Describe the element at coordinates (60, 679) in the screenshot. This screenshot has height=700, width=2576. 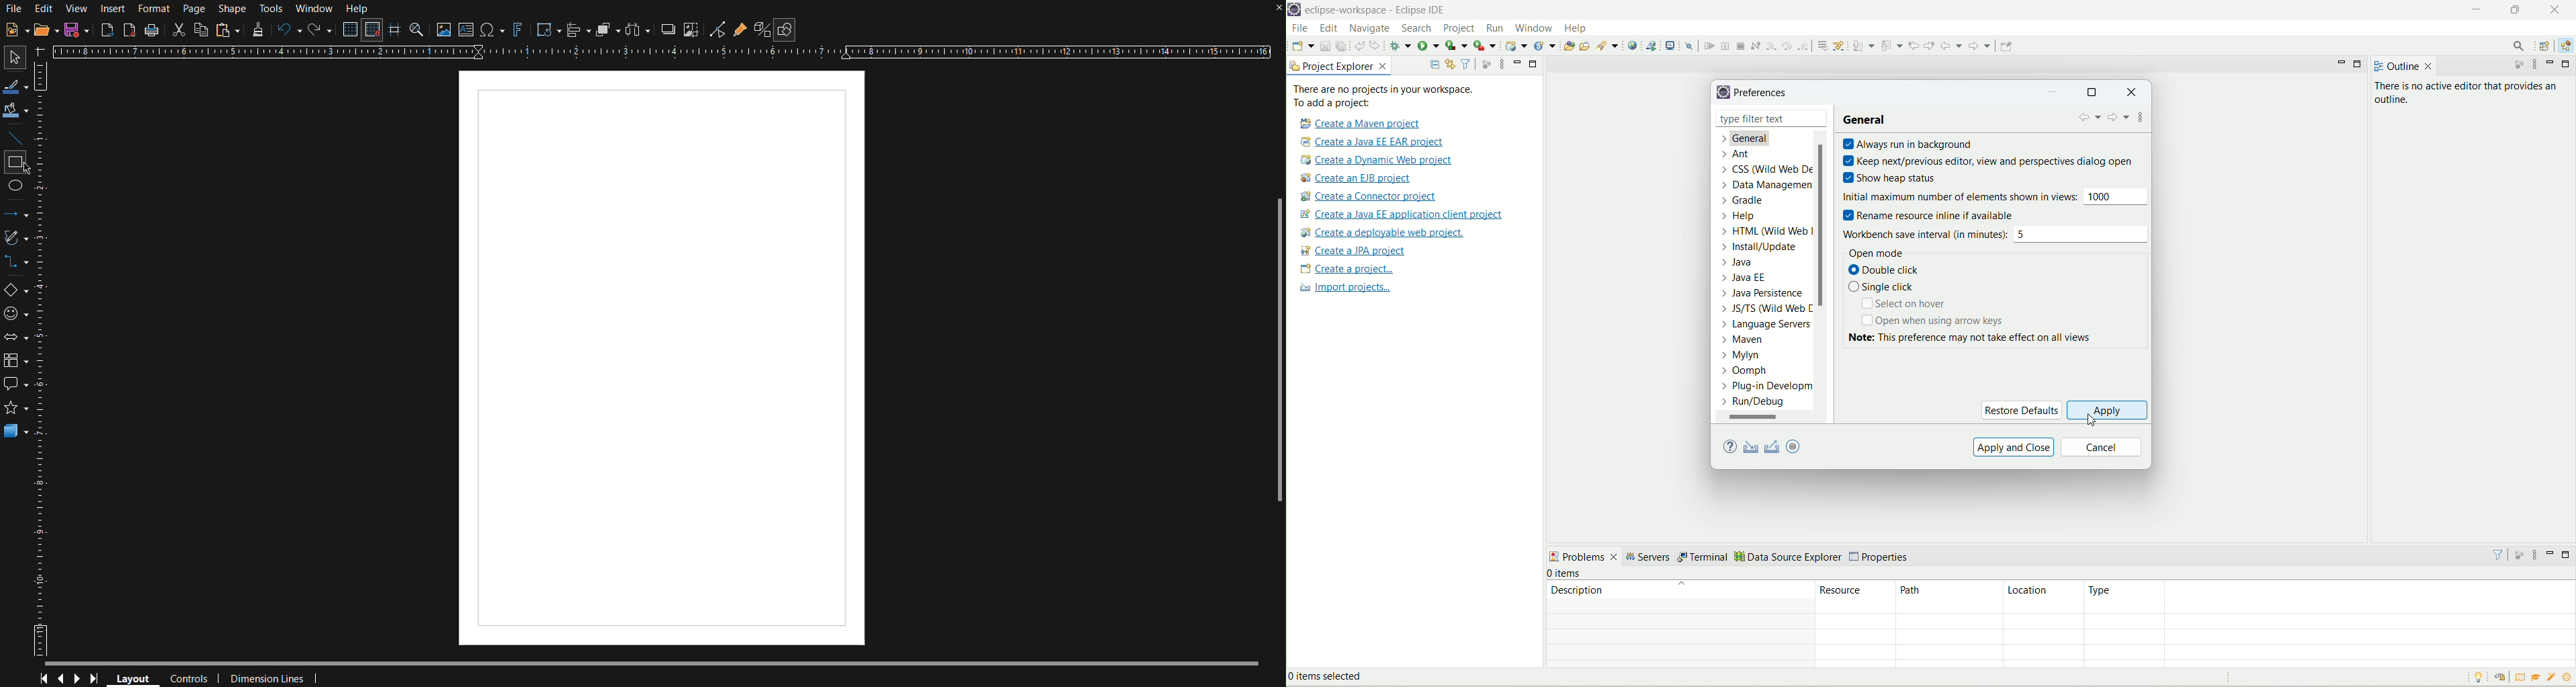
I see `Previous Page` at that location.